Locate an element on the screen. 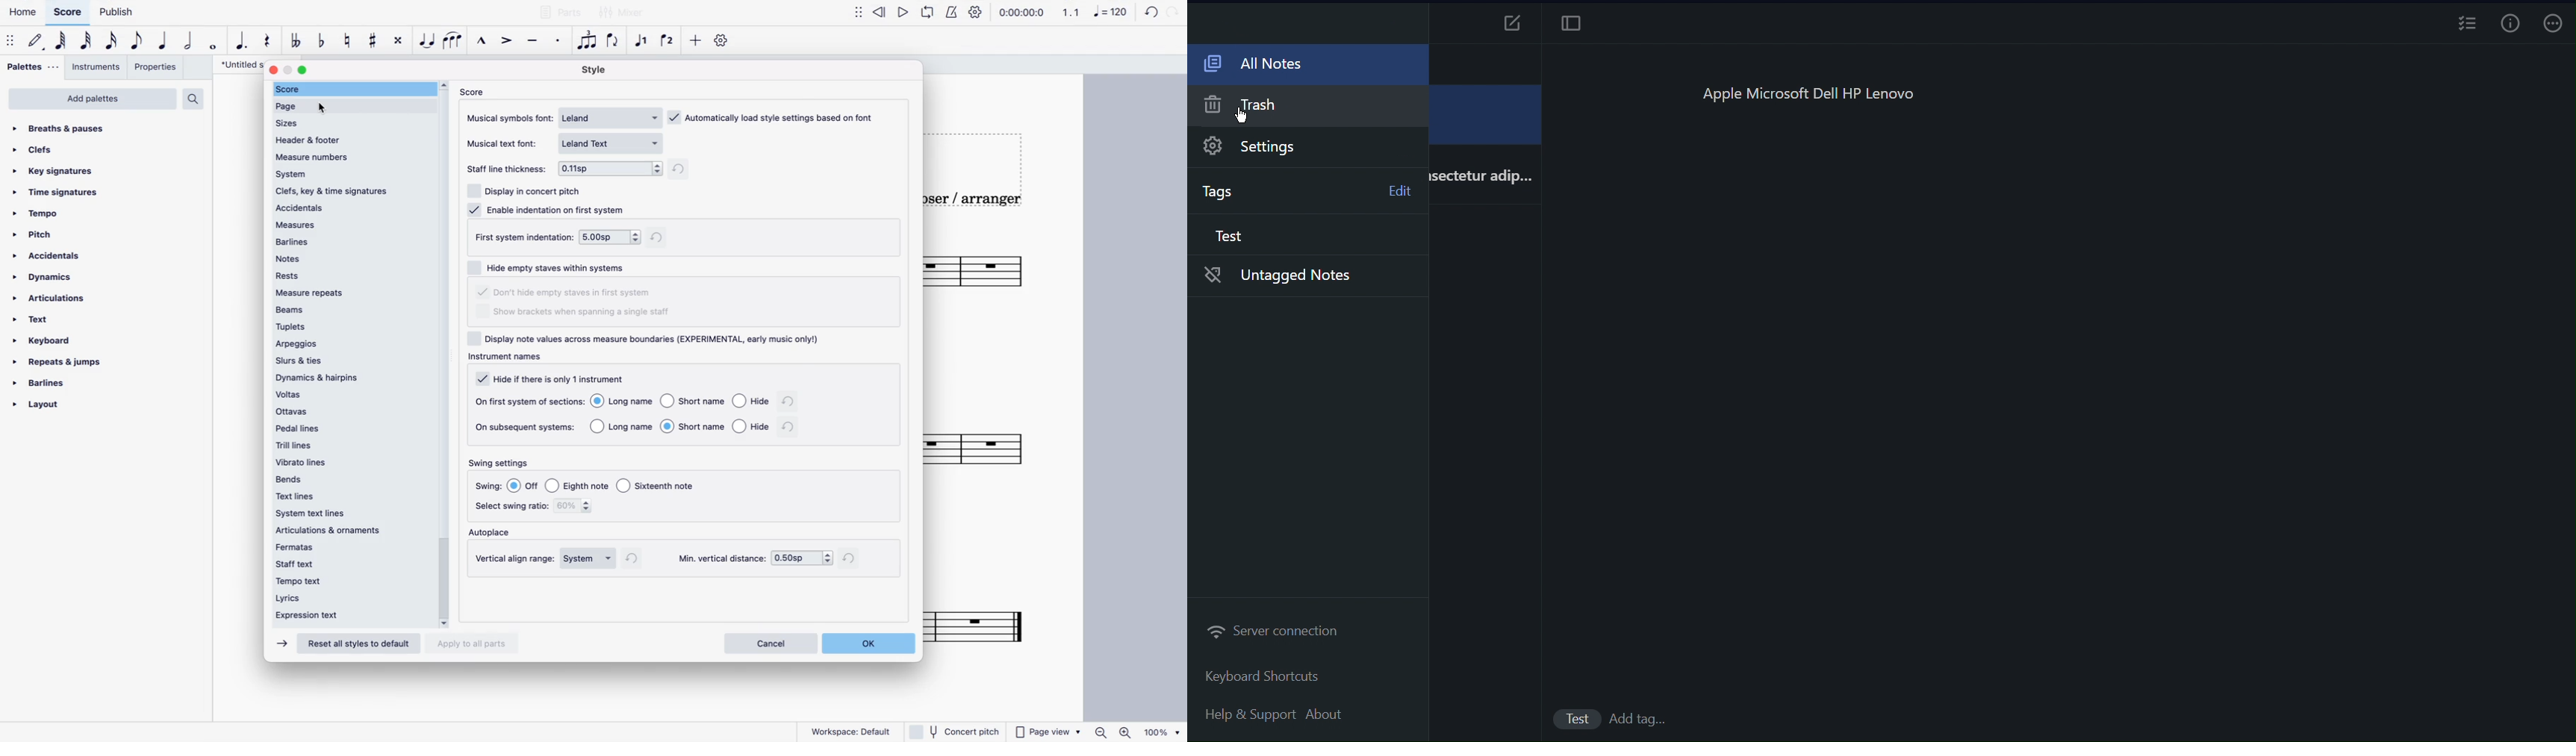  Keyboard Shortcuts is located at coordinates (1266, 678).